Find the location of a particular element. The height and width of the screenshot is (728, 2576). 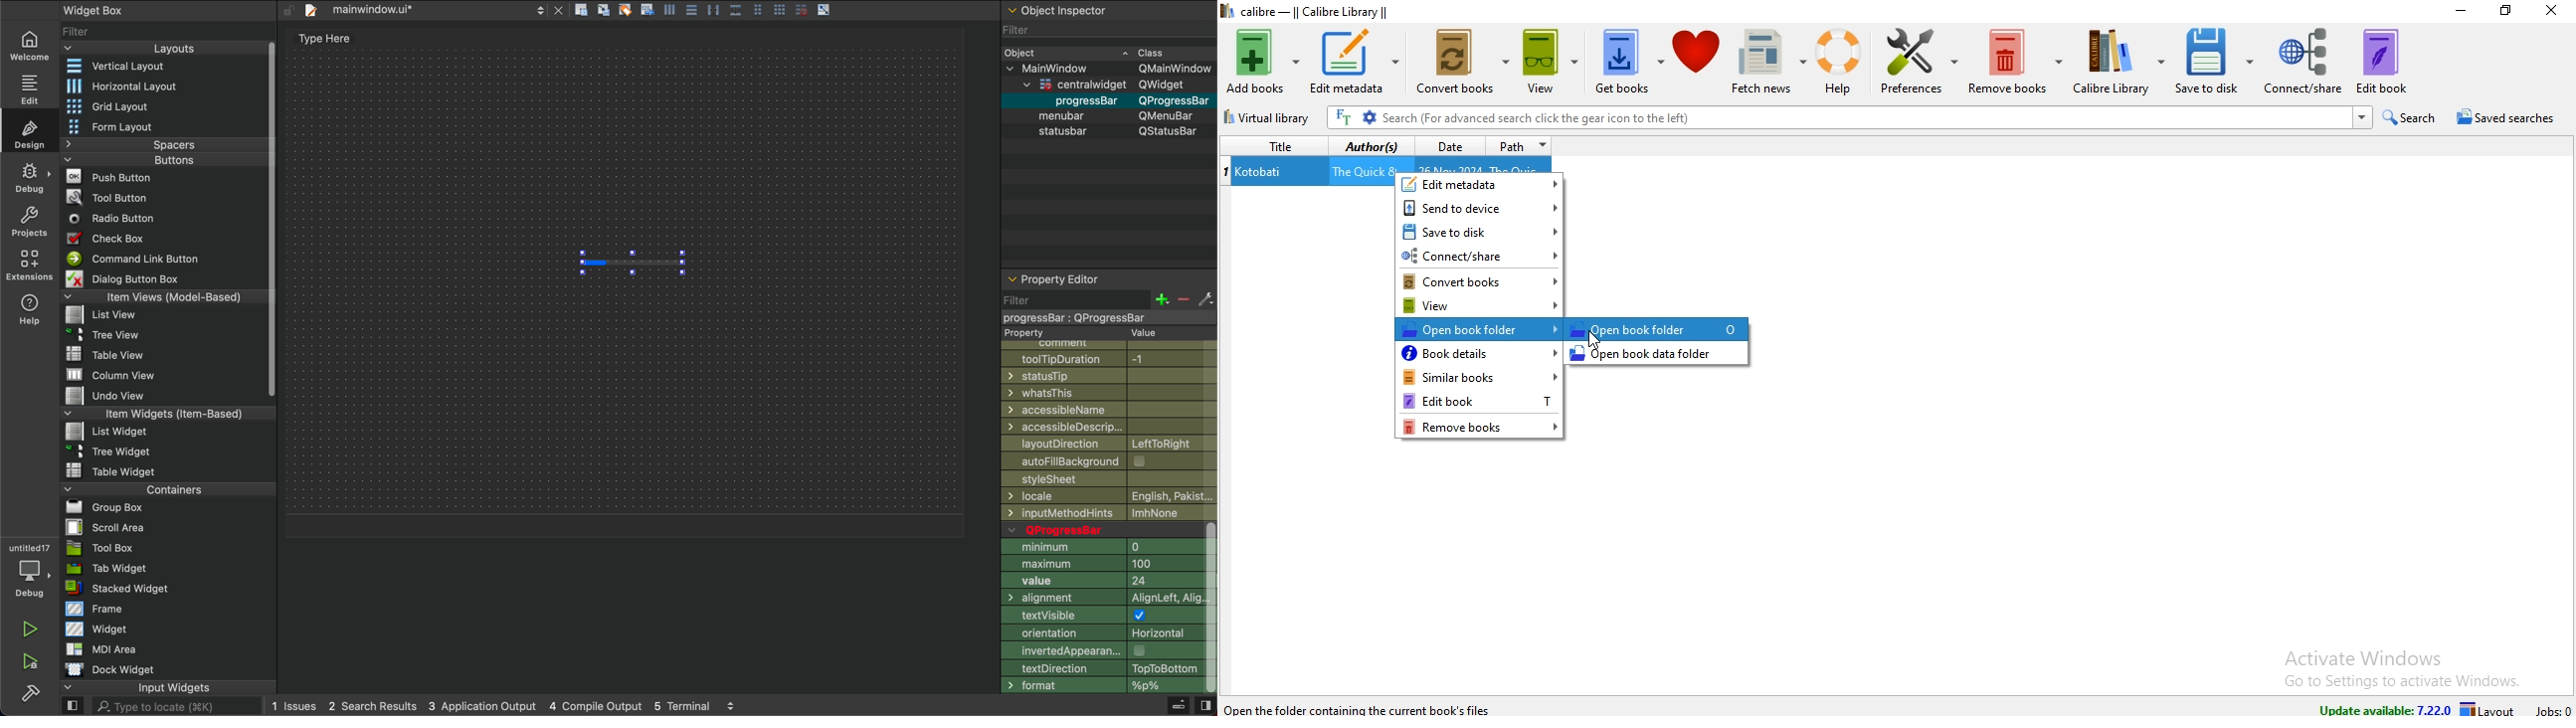

get books is located at coordinates (1629, 63).